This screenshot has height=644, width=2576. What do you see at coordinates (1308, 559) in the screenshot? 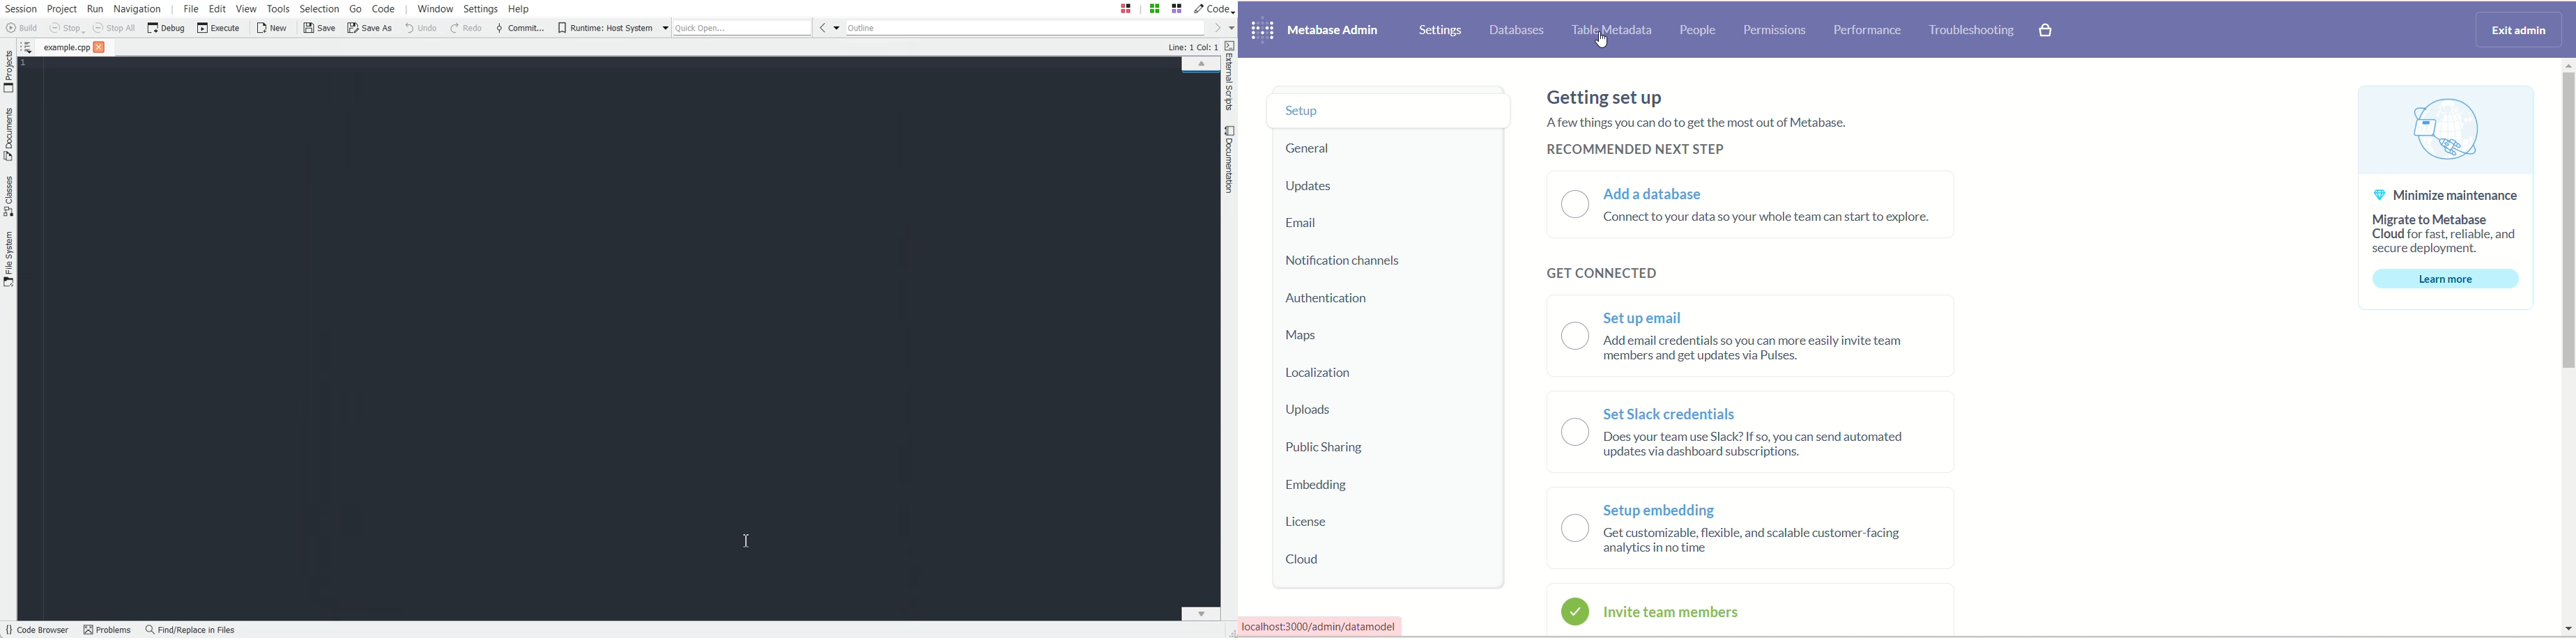
I see `cloud` at bounding box center [1308, 559].